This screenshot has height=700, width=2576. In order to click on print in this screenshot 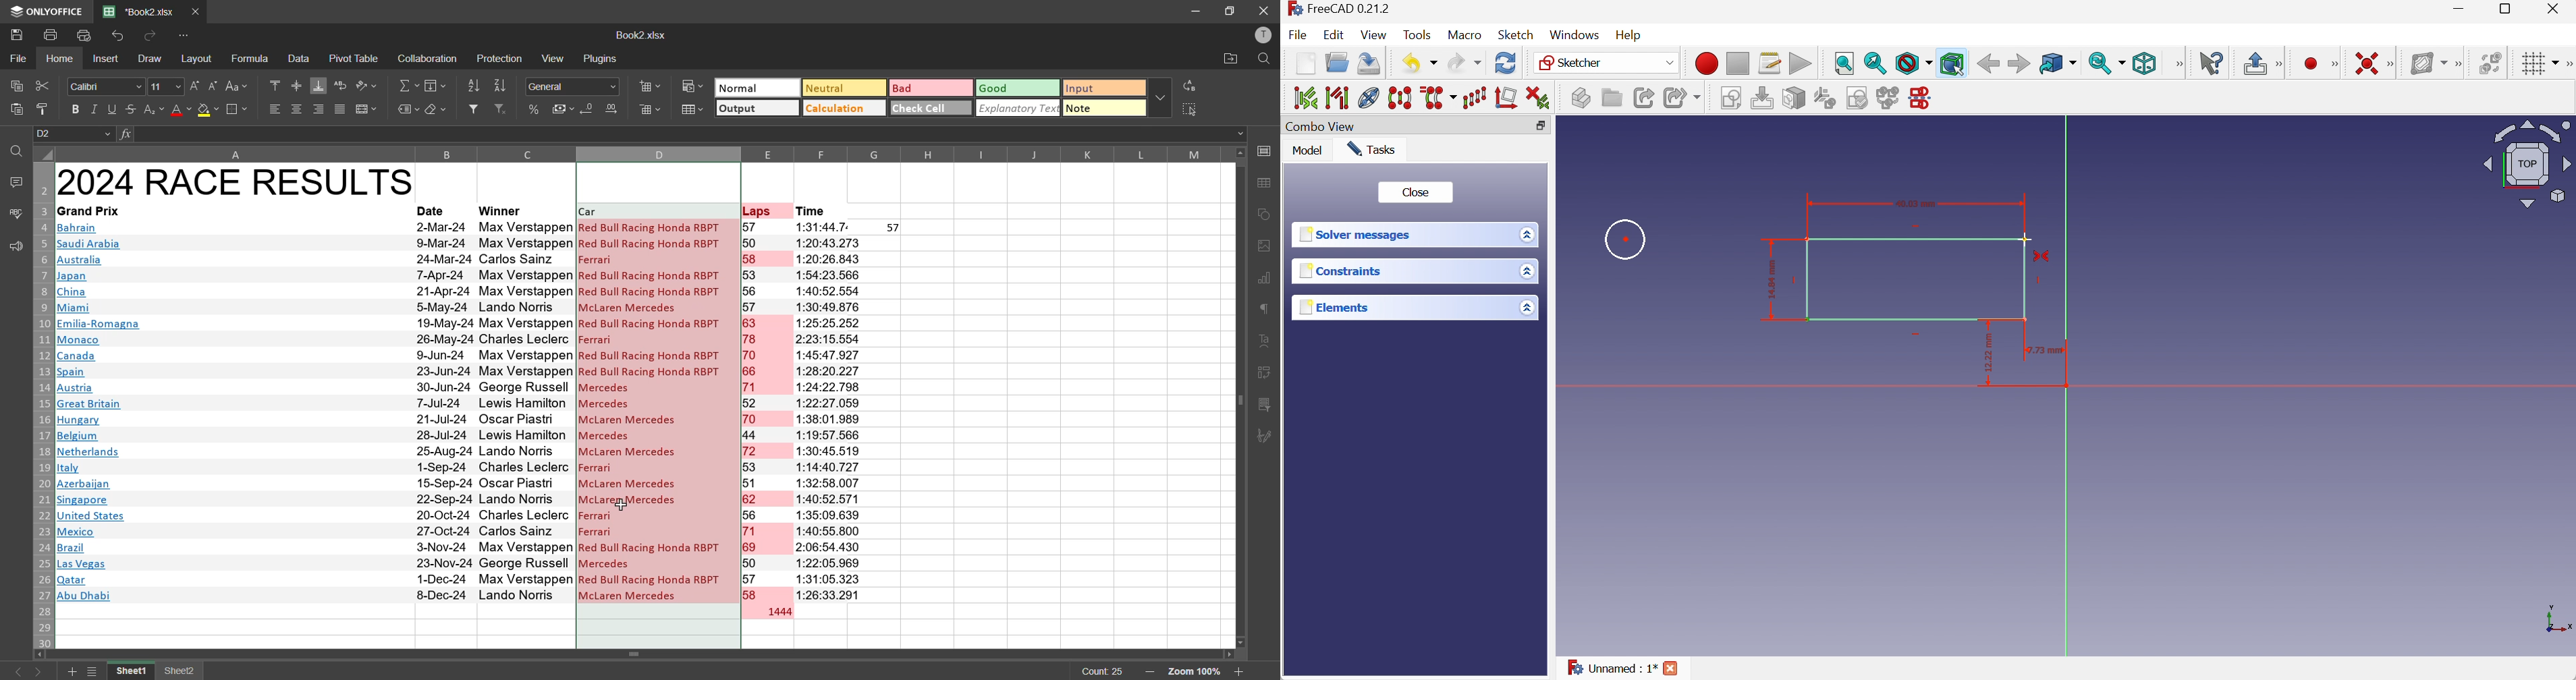, I will do `click(53, 34)`.